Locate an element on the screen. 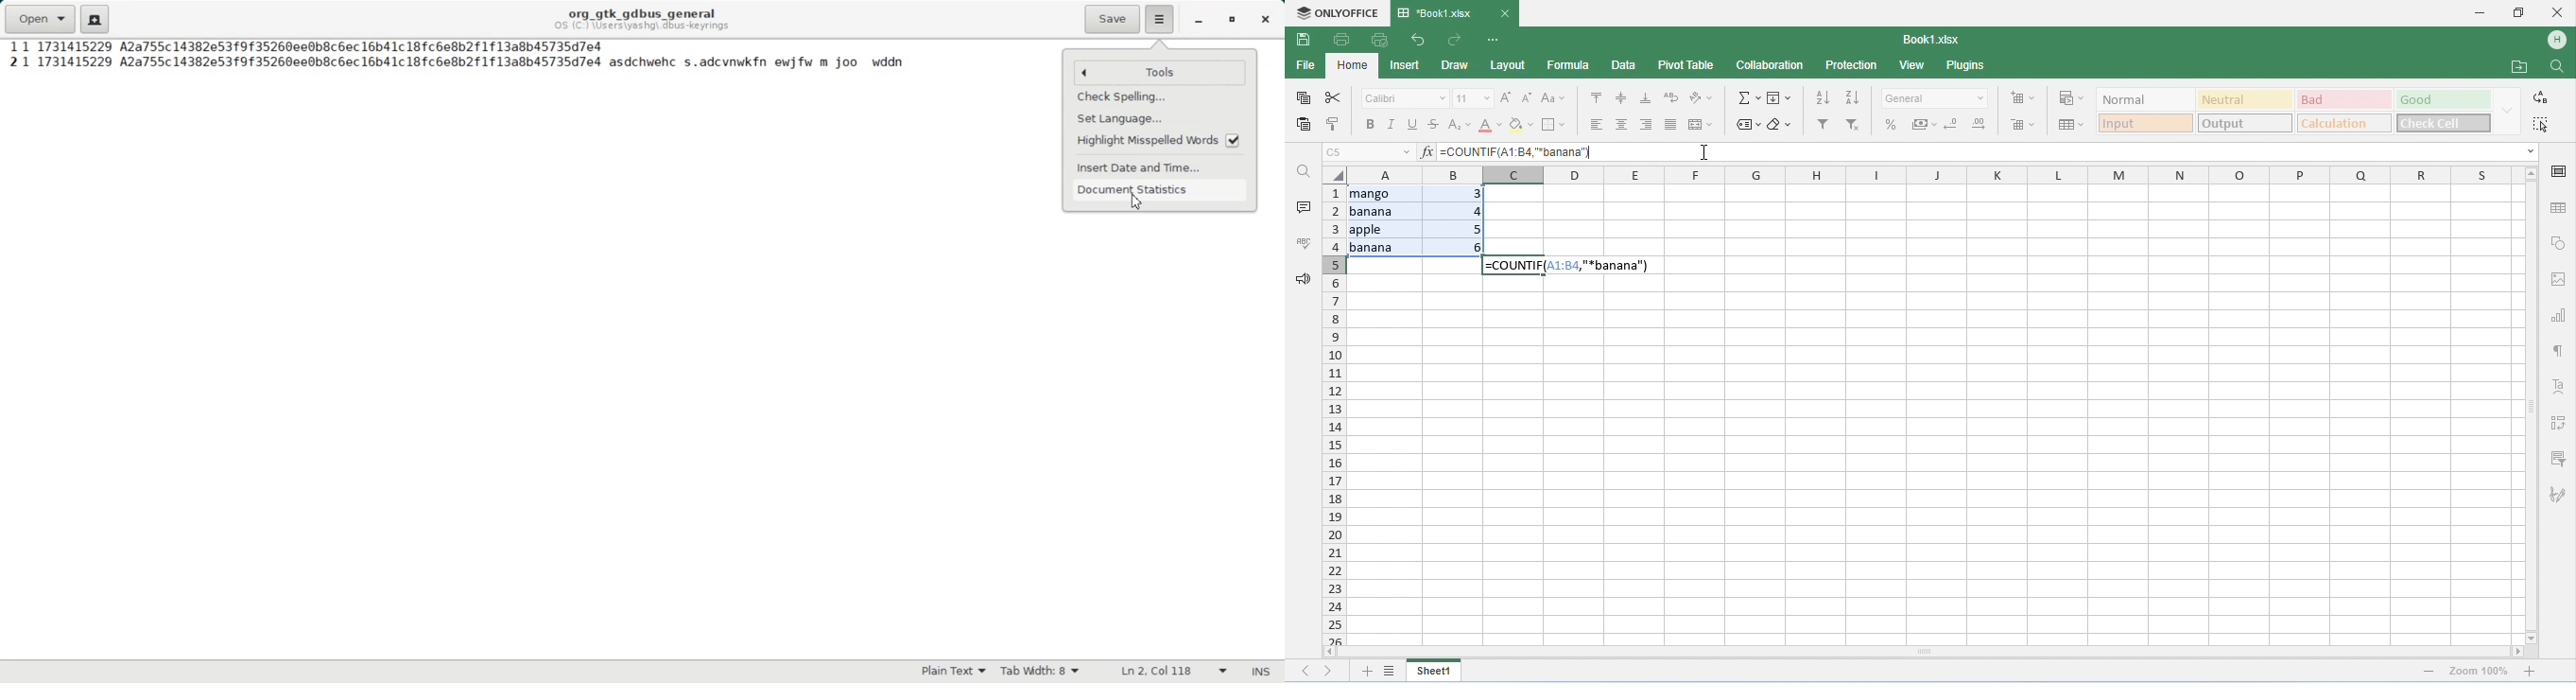 The height and width of the screenshot is (700, 2576). Tab width: 8 is located at coordinates (1039, 672).